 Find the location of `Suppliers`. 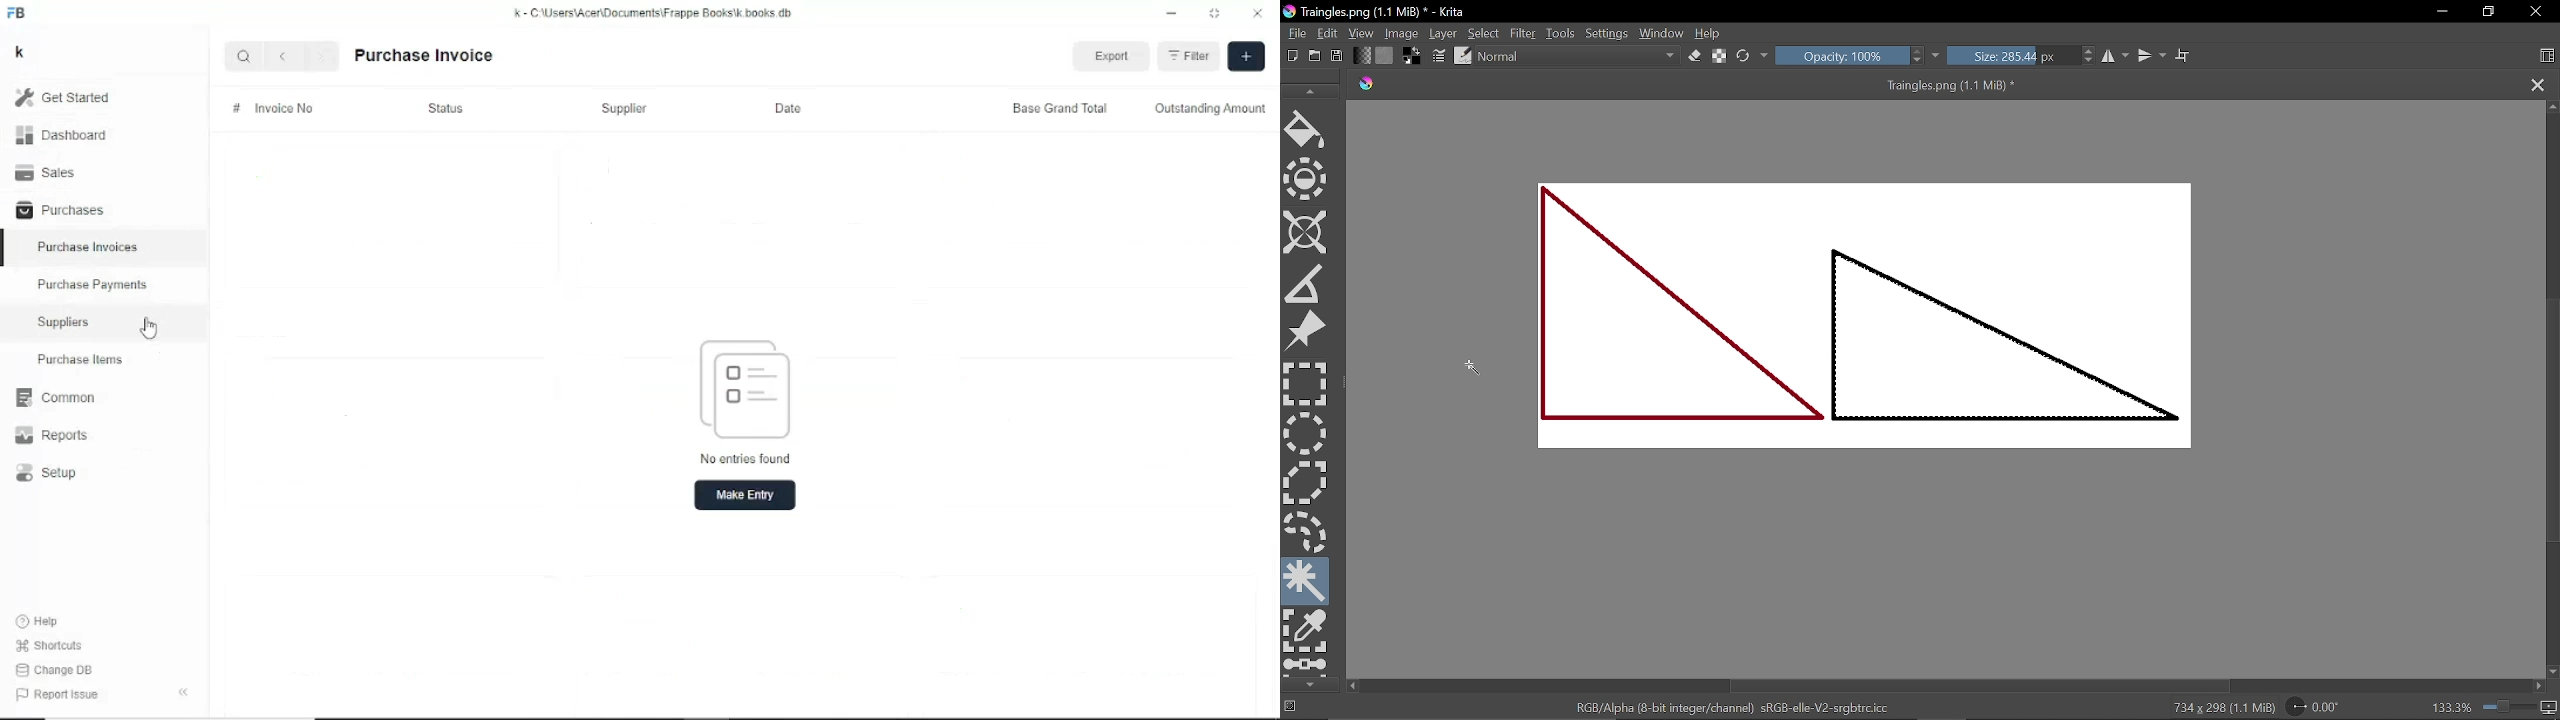

Suppliers is located at coordinates (64, 322).